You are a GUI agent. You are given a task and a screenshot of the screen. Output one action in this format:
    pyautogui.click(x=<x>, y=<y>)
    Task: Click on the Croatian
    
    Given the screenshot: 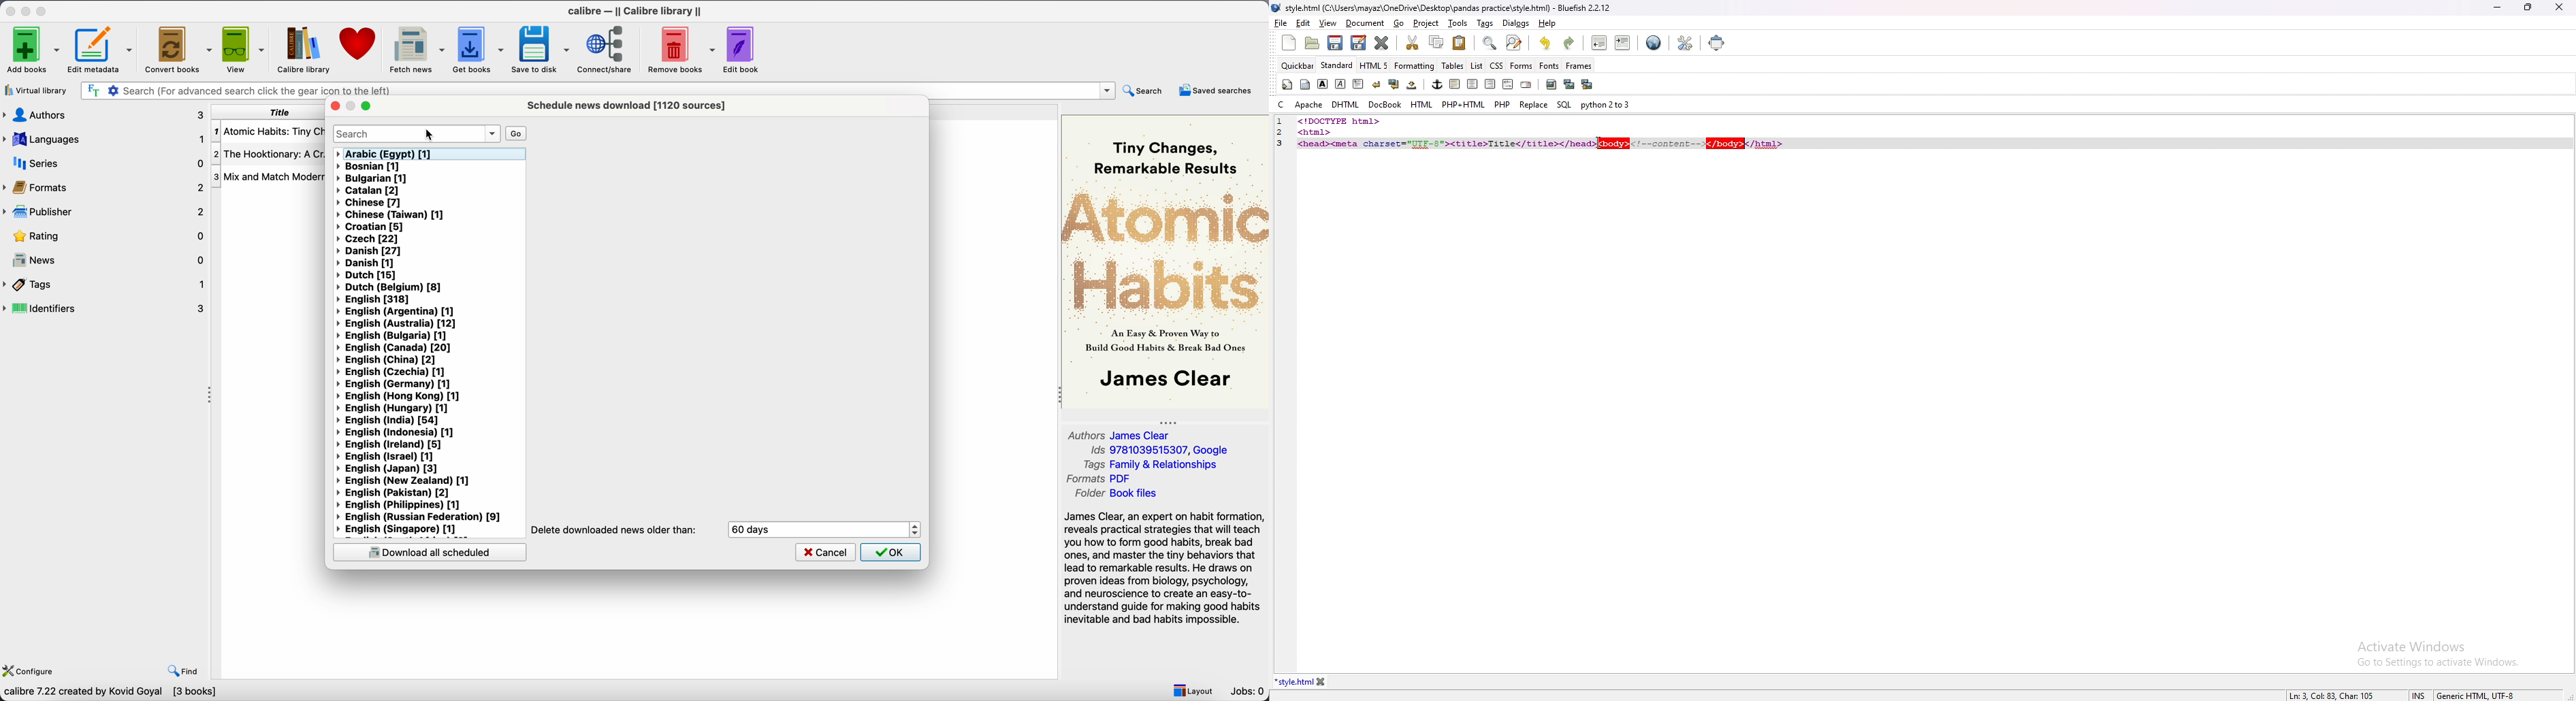 What is the action you would take?
    pyautogui.click(x=370, y=226)
    